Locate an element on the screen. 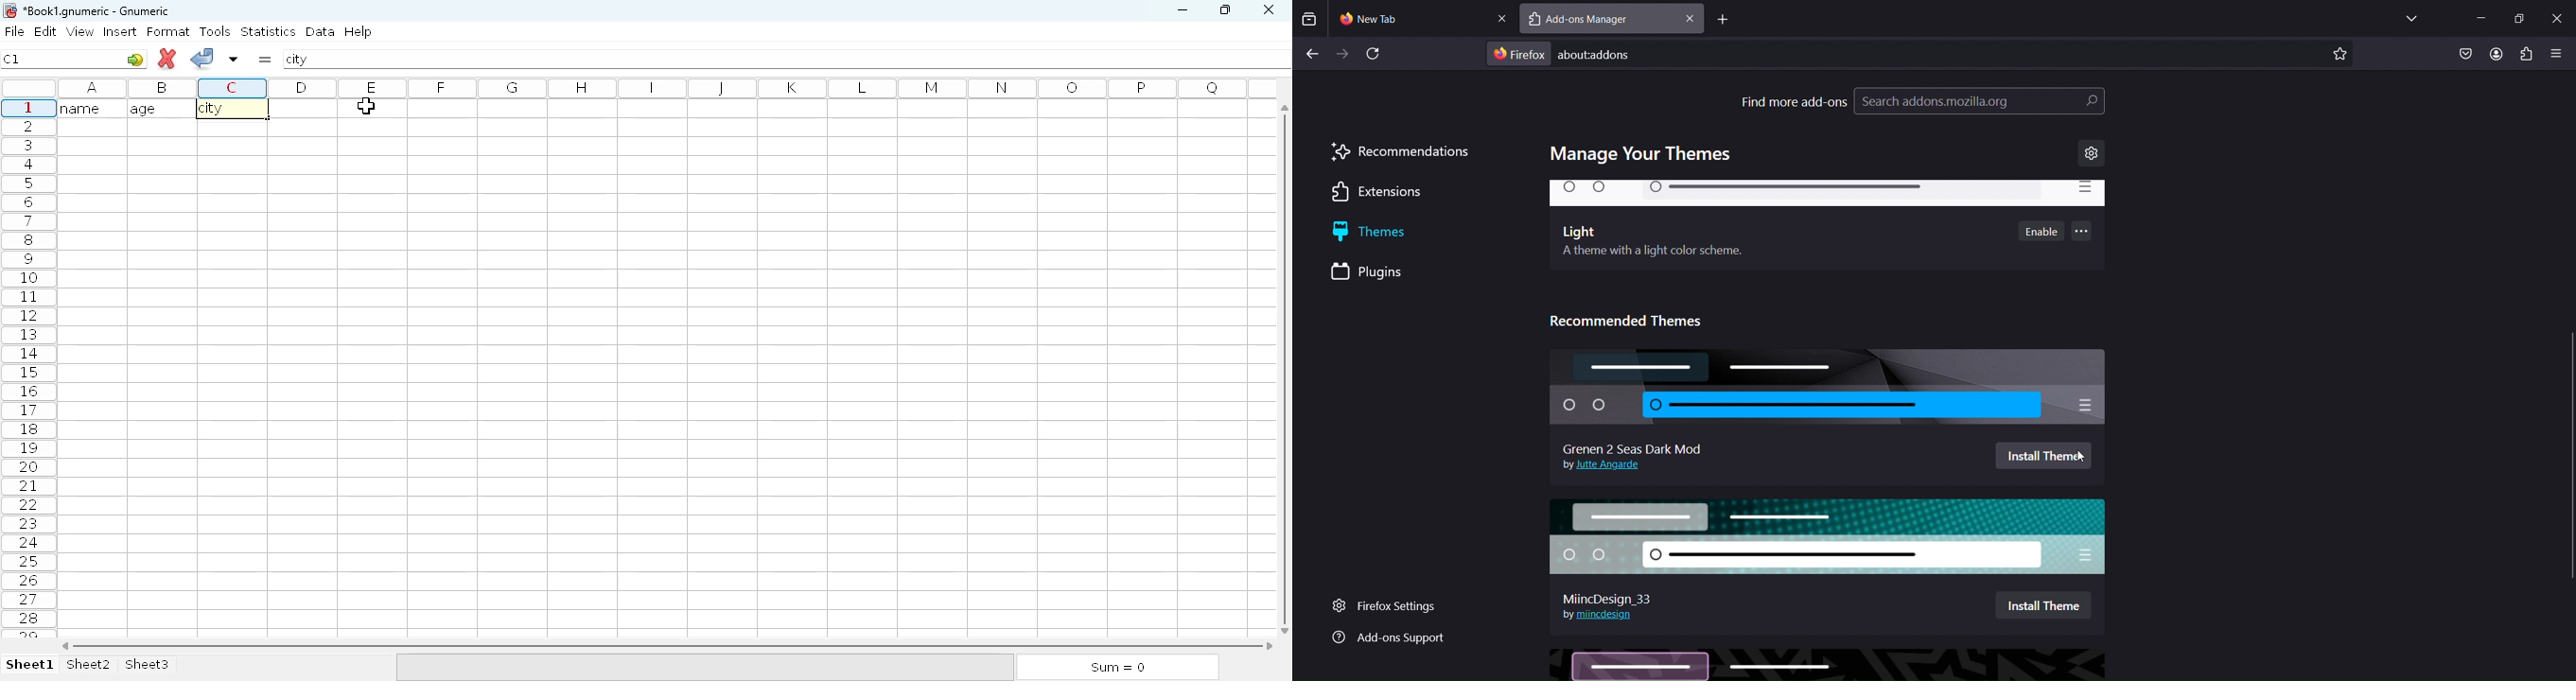 The height and width of the screenshot is (700, 2576). current tab is located at coordinates (1385, 19).